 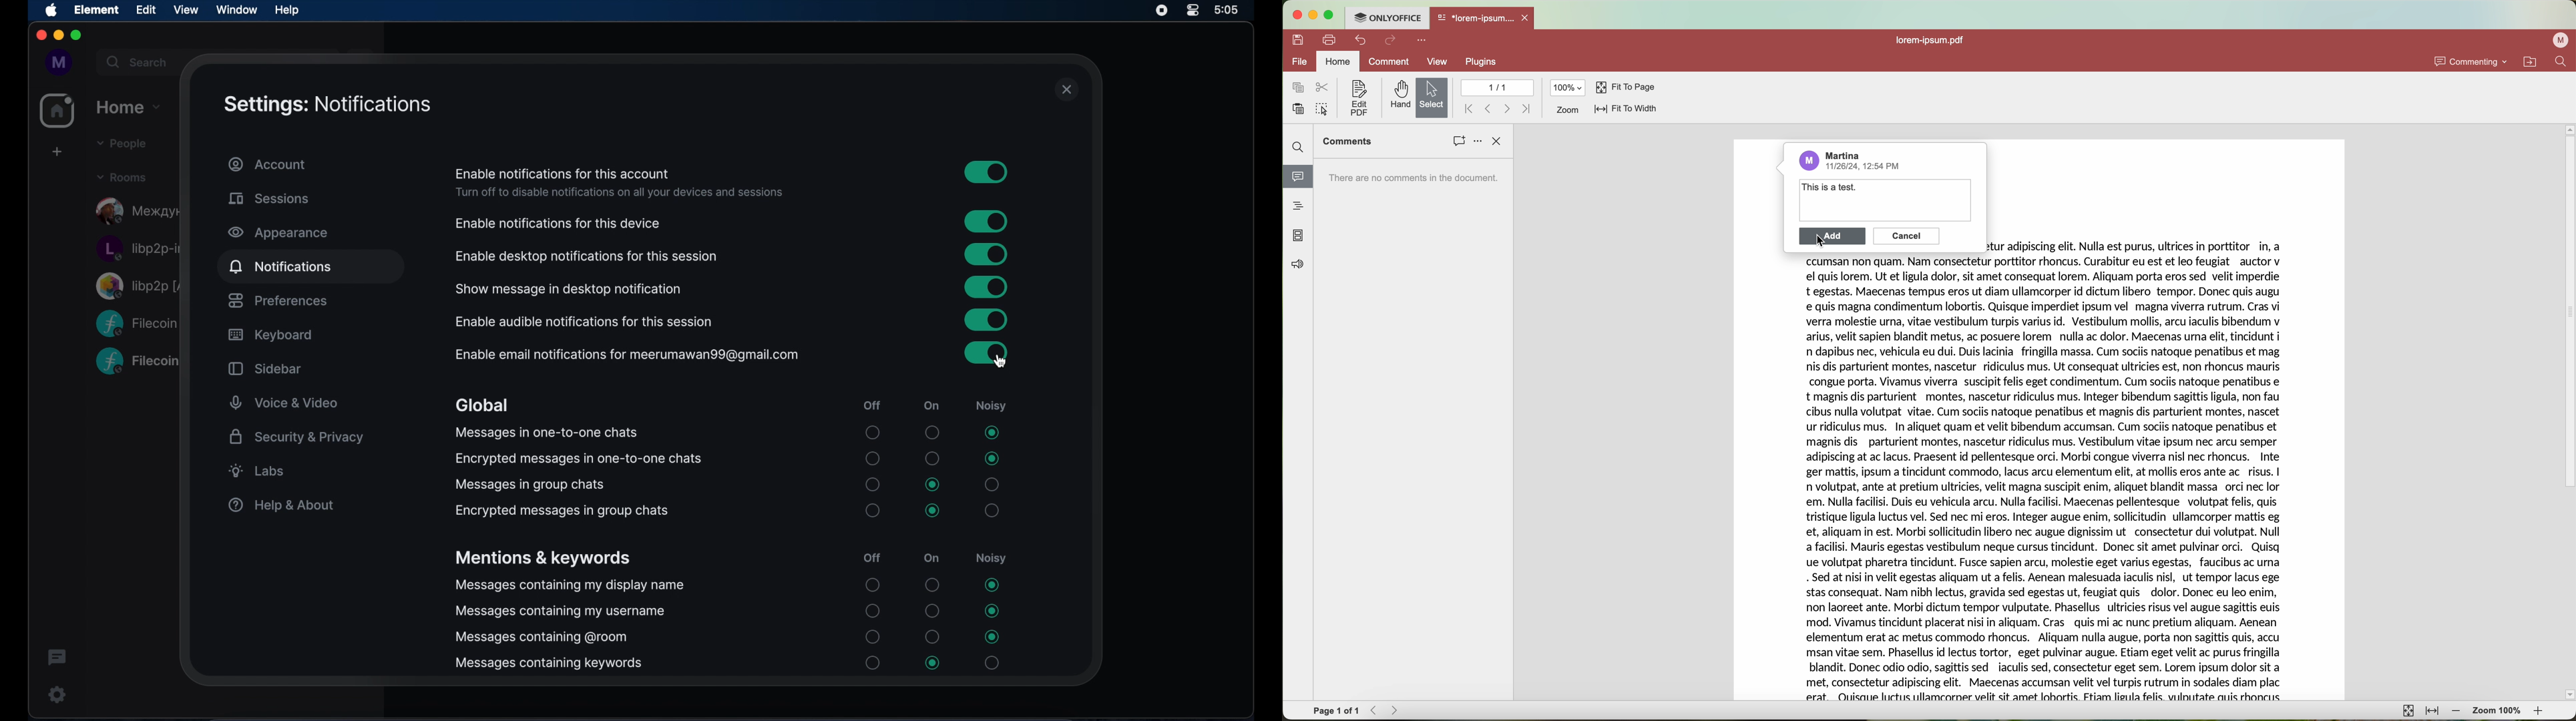 What do you see at coordinates (1067, 90) in the screenshot?
I see `close` at bounding box center [1067, 90].